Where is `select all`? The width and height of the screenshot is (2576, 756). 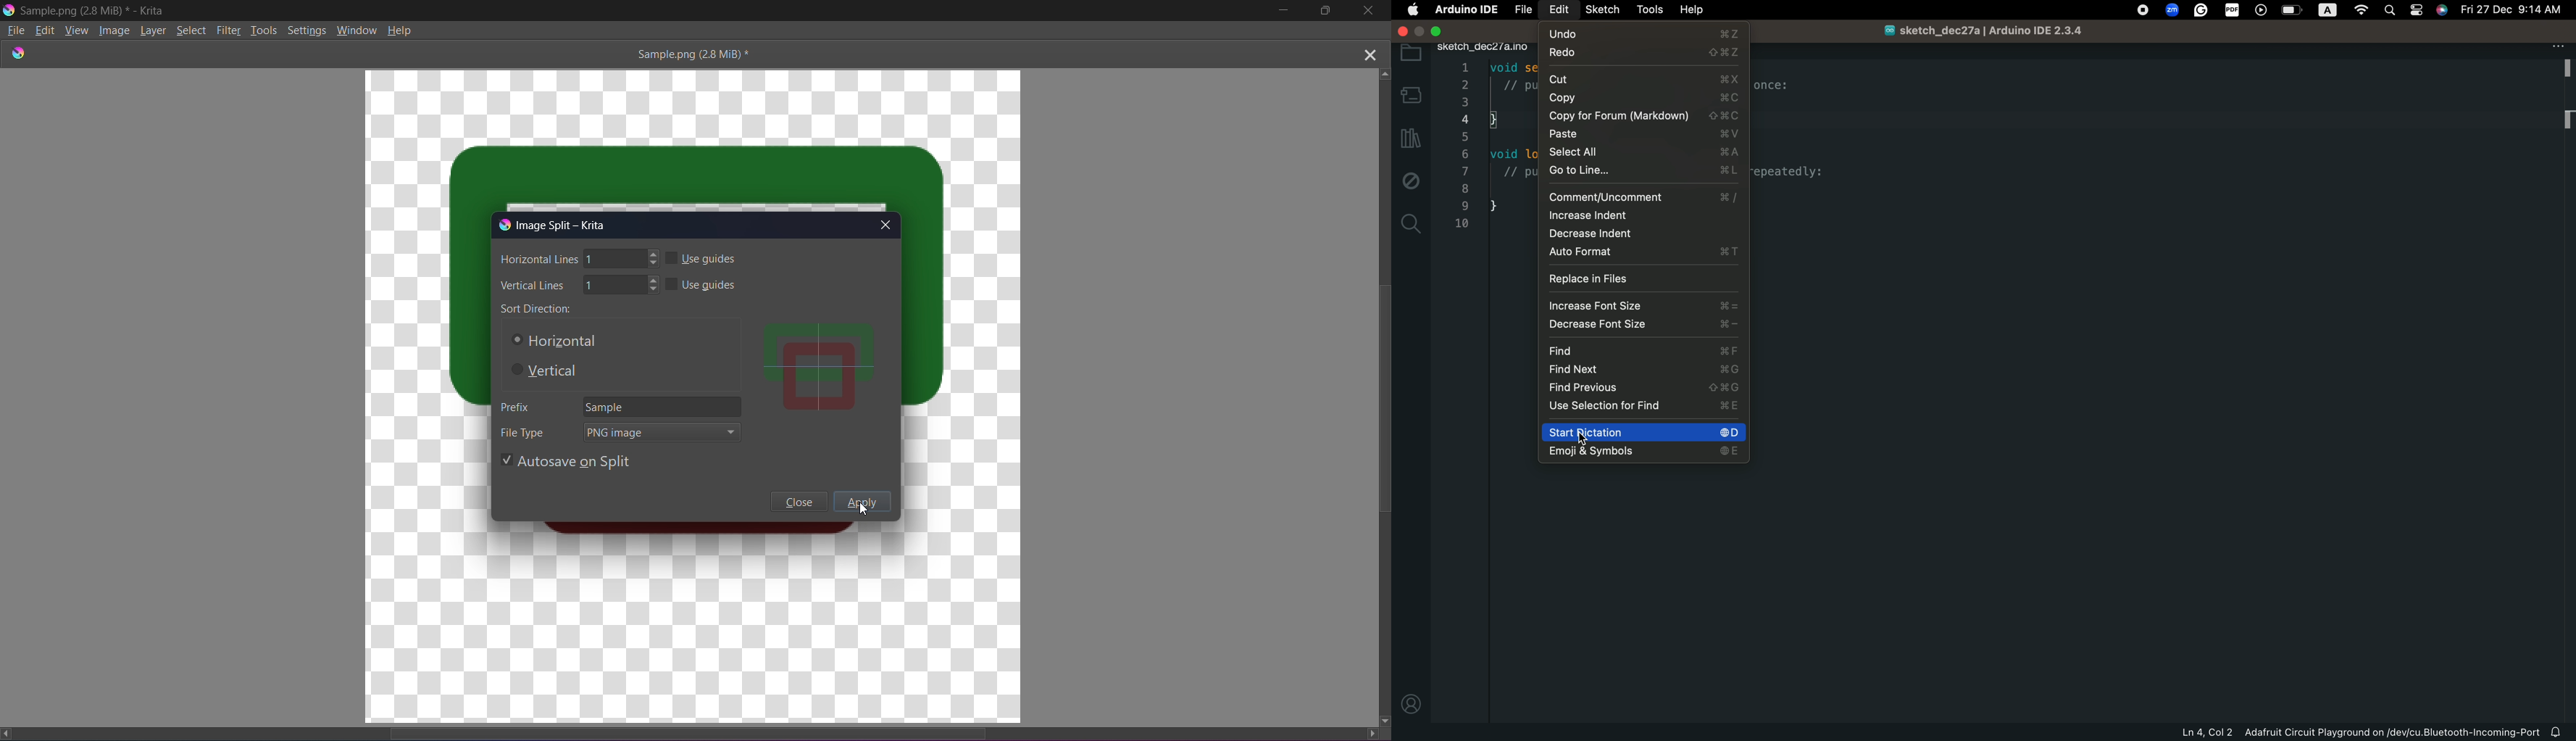
select all is located at coordinates (1642, 151).